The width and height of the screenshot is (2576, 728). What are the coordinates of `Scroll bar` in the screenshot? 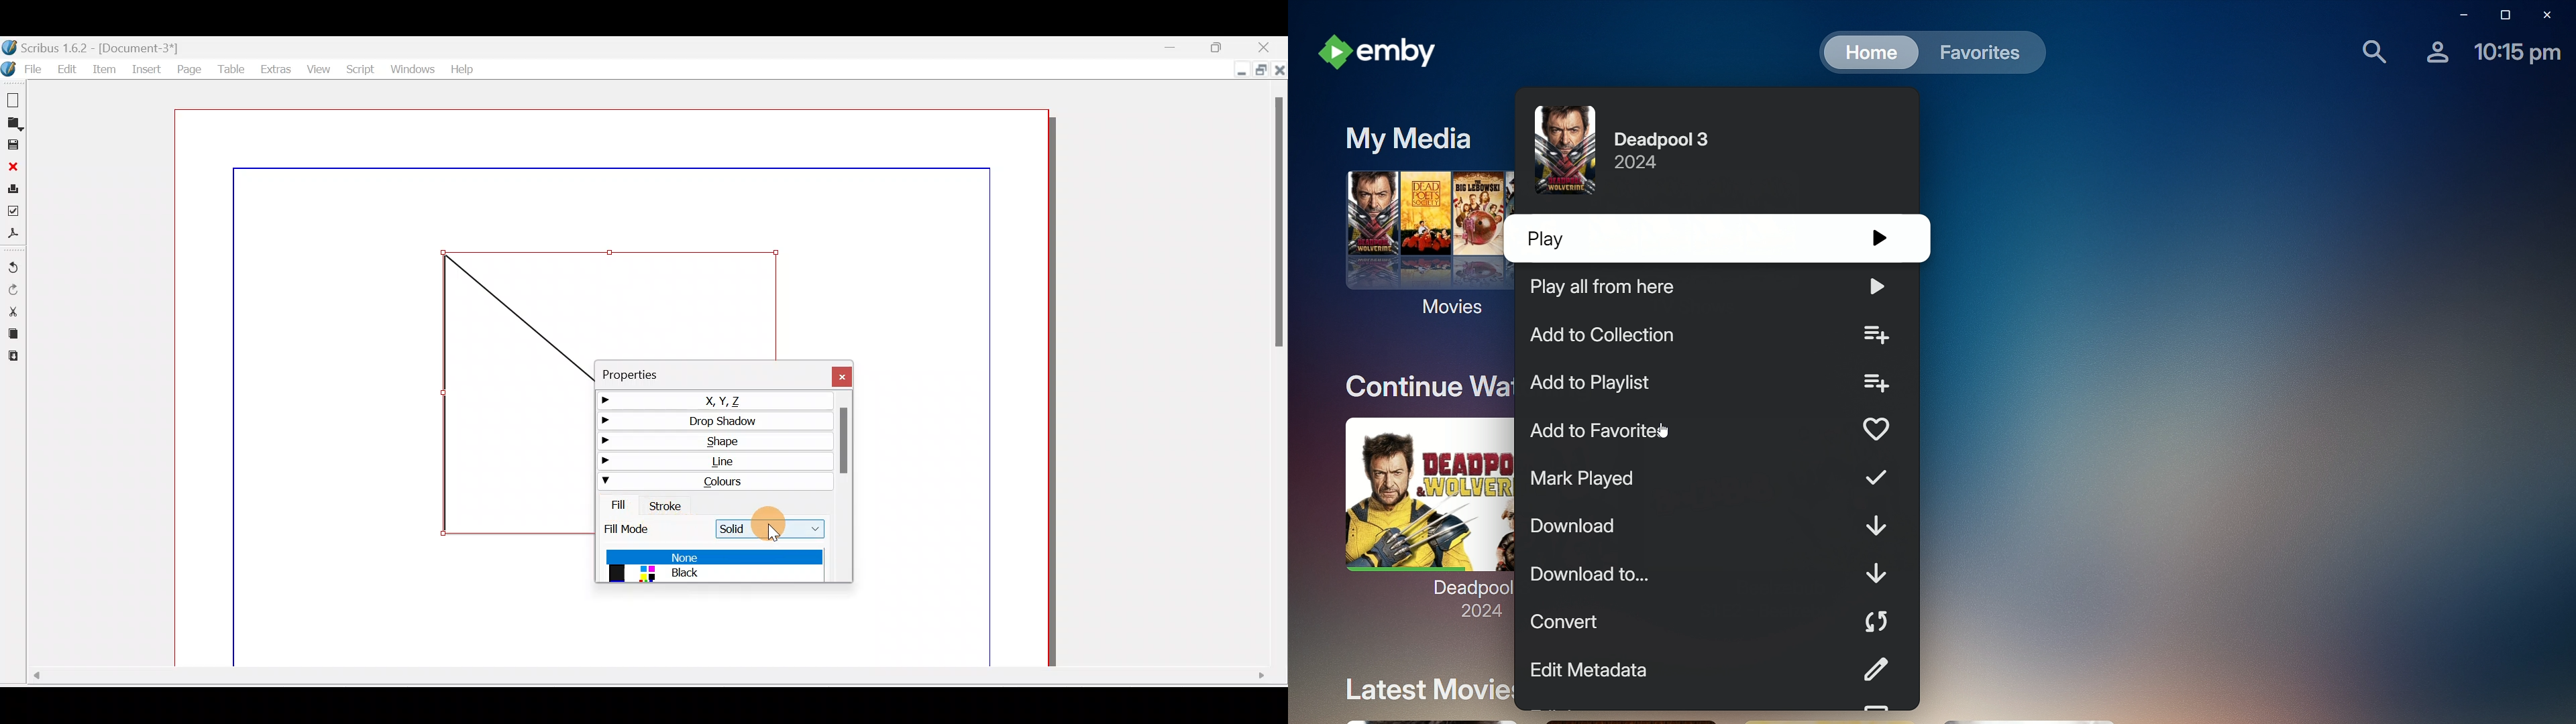 It's located at (1279, 377).